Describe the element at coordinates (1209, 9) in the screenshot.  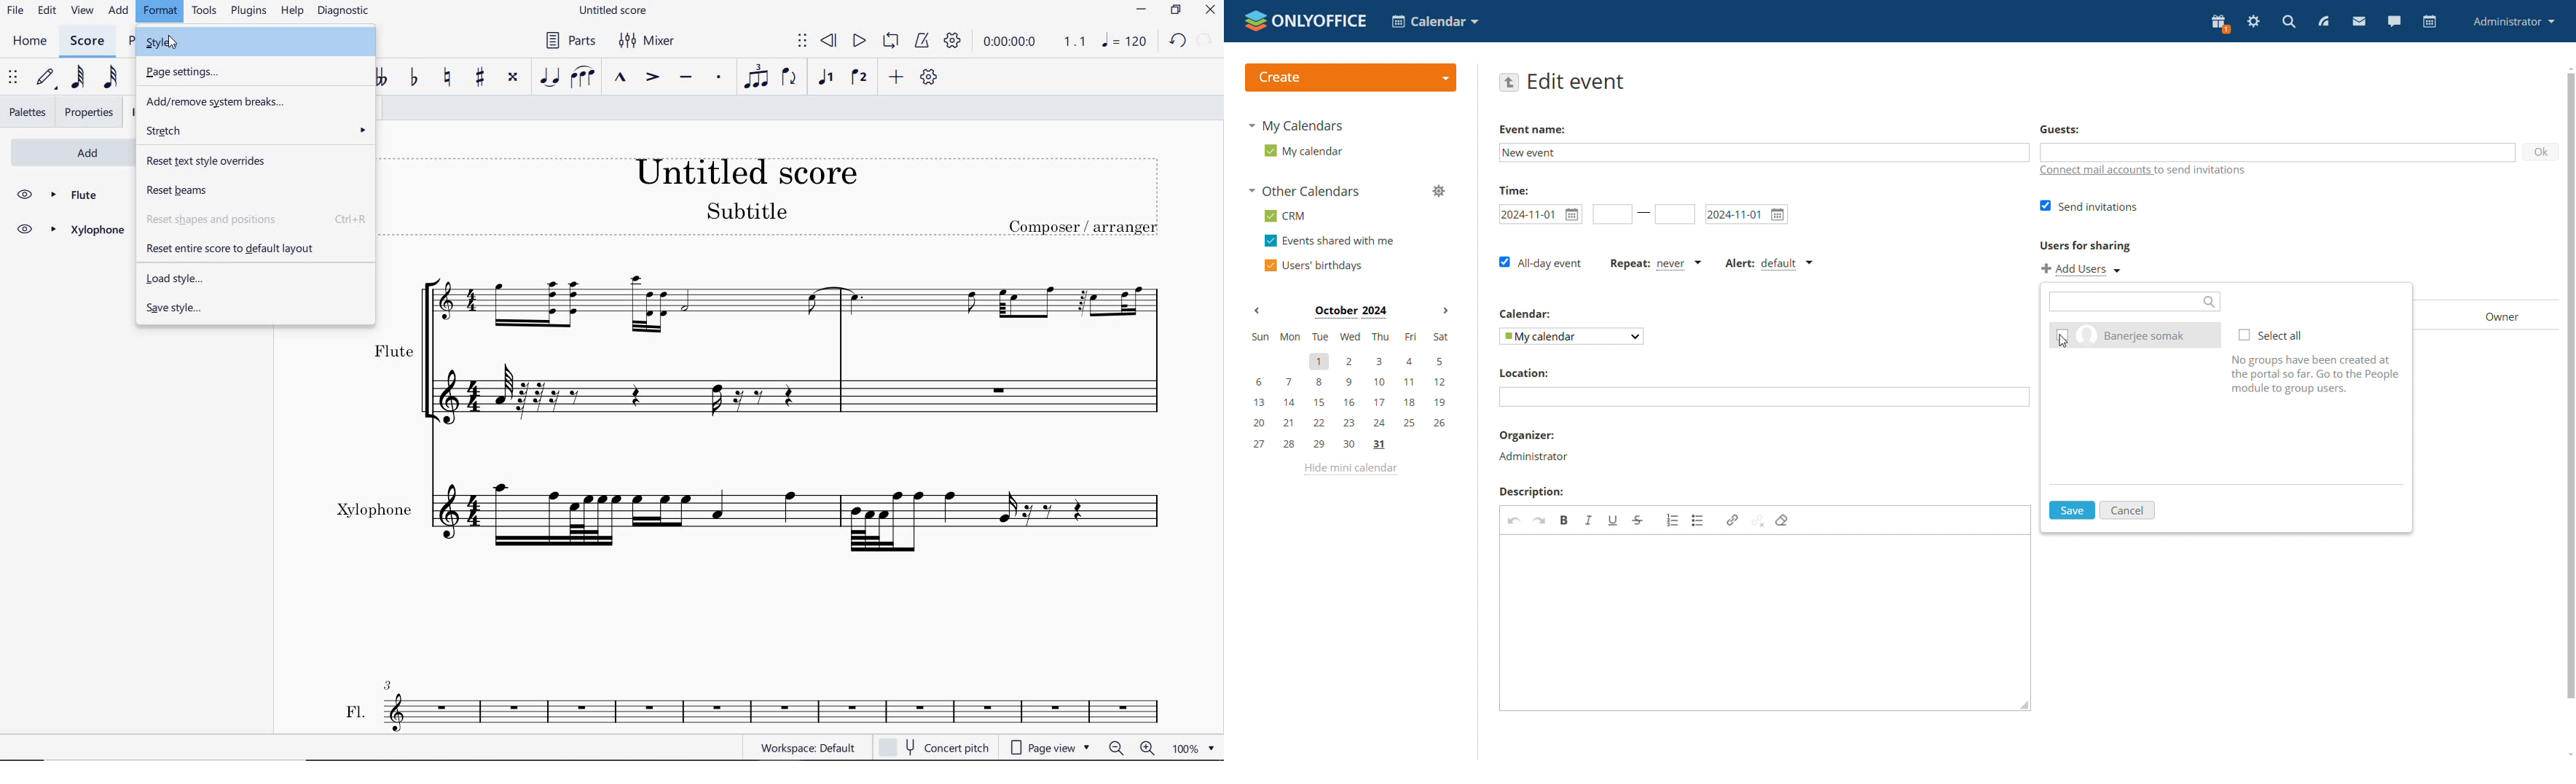
I see `CLOSE` at that location.